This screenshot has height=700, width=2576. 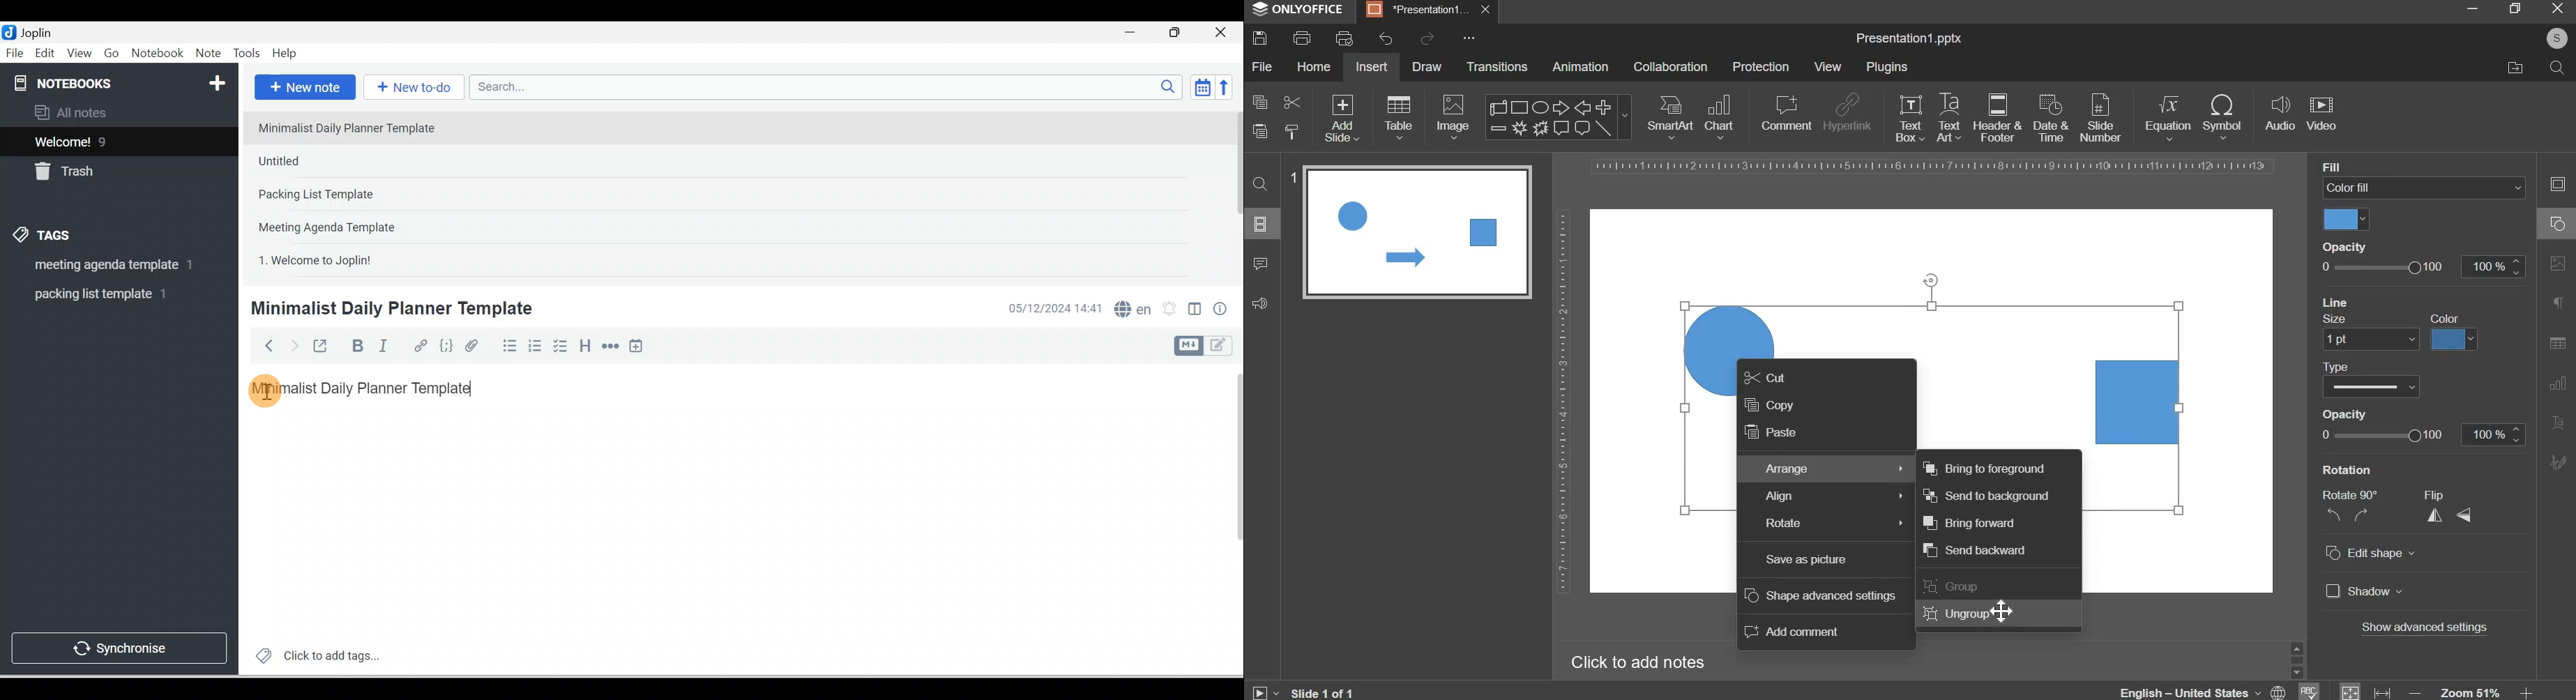 I want to click on save as picture, so click(x=1806, y=560).